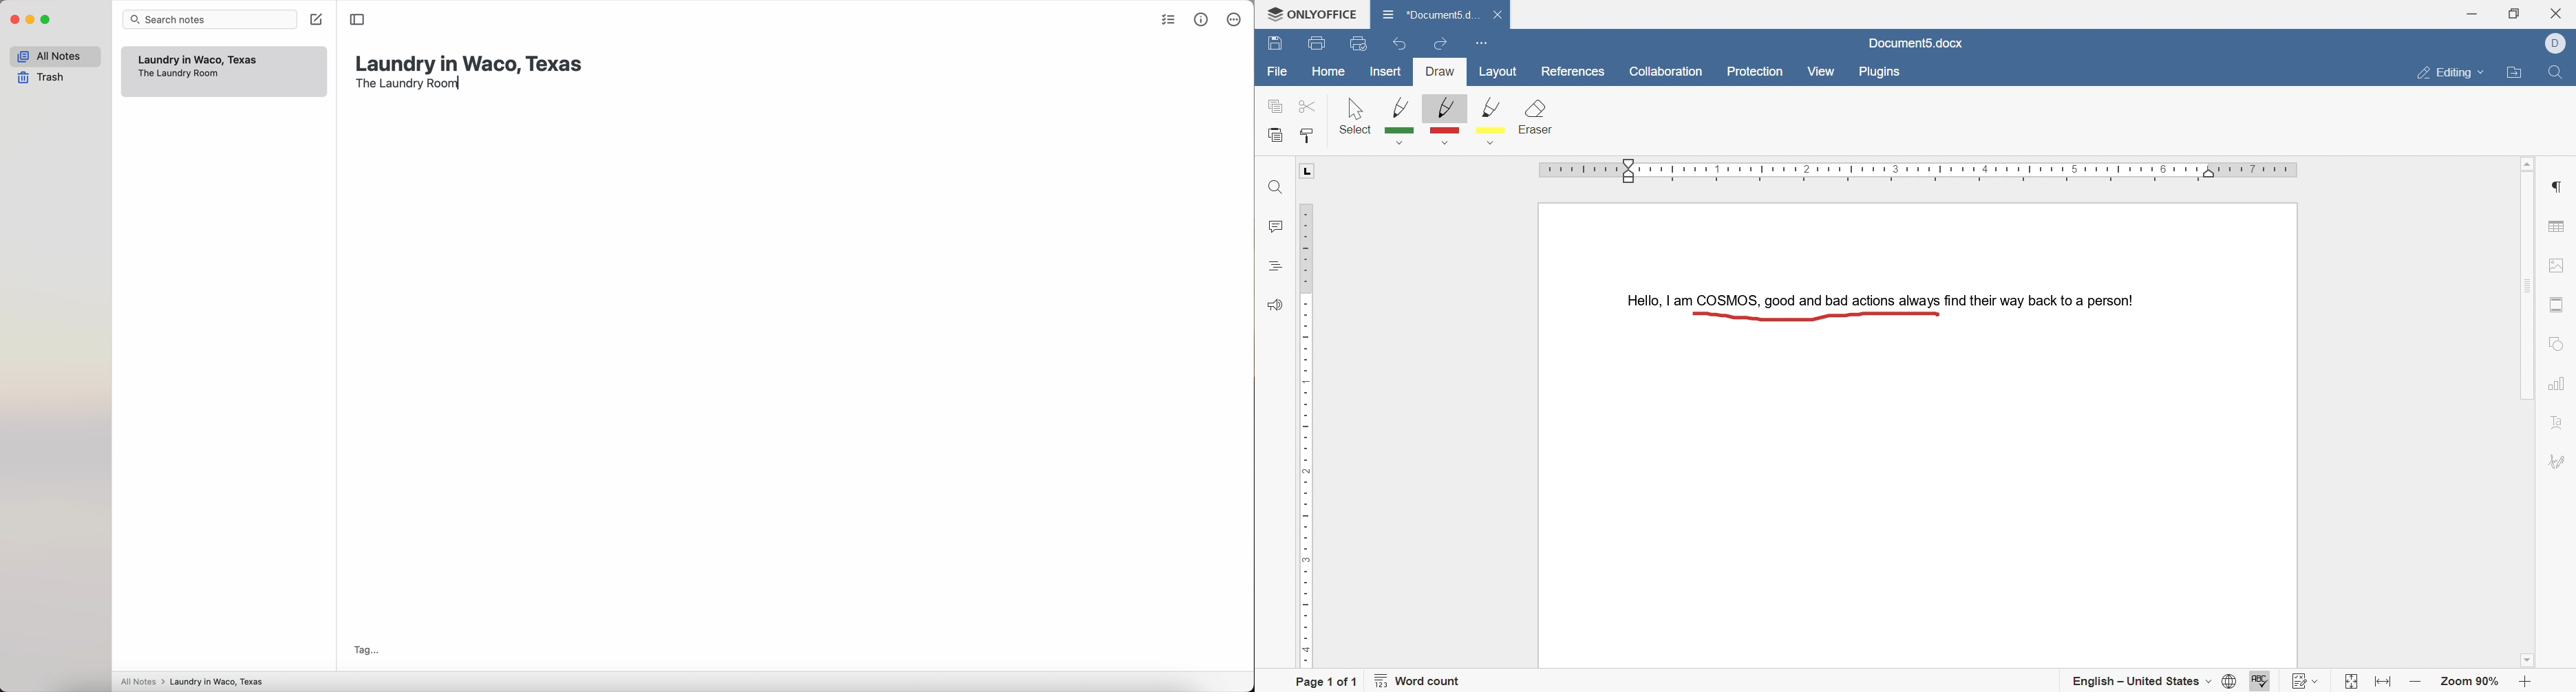  Describe the element at coordinates (2558, 228) in the screenshot. I see `table settings` at that location.